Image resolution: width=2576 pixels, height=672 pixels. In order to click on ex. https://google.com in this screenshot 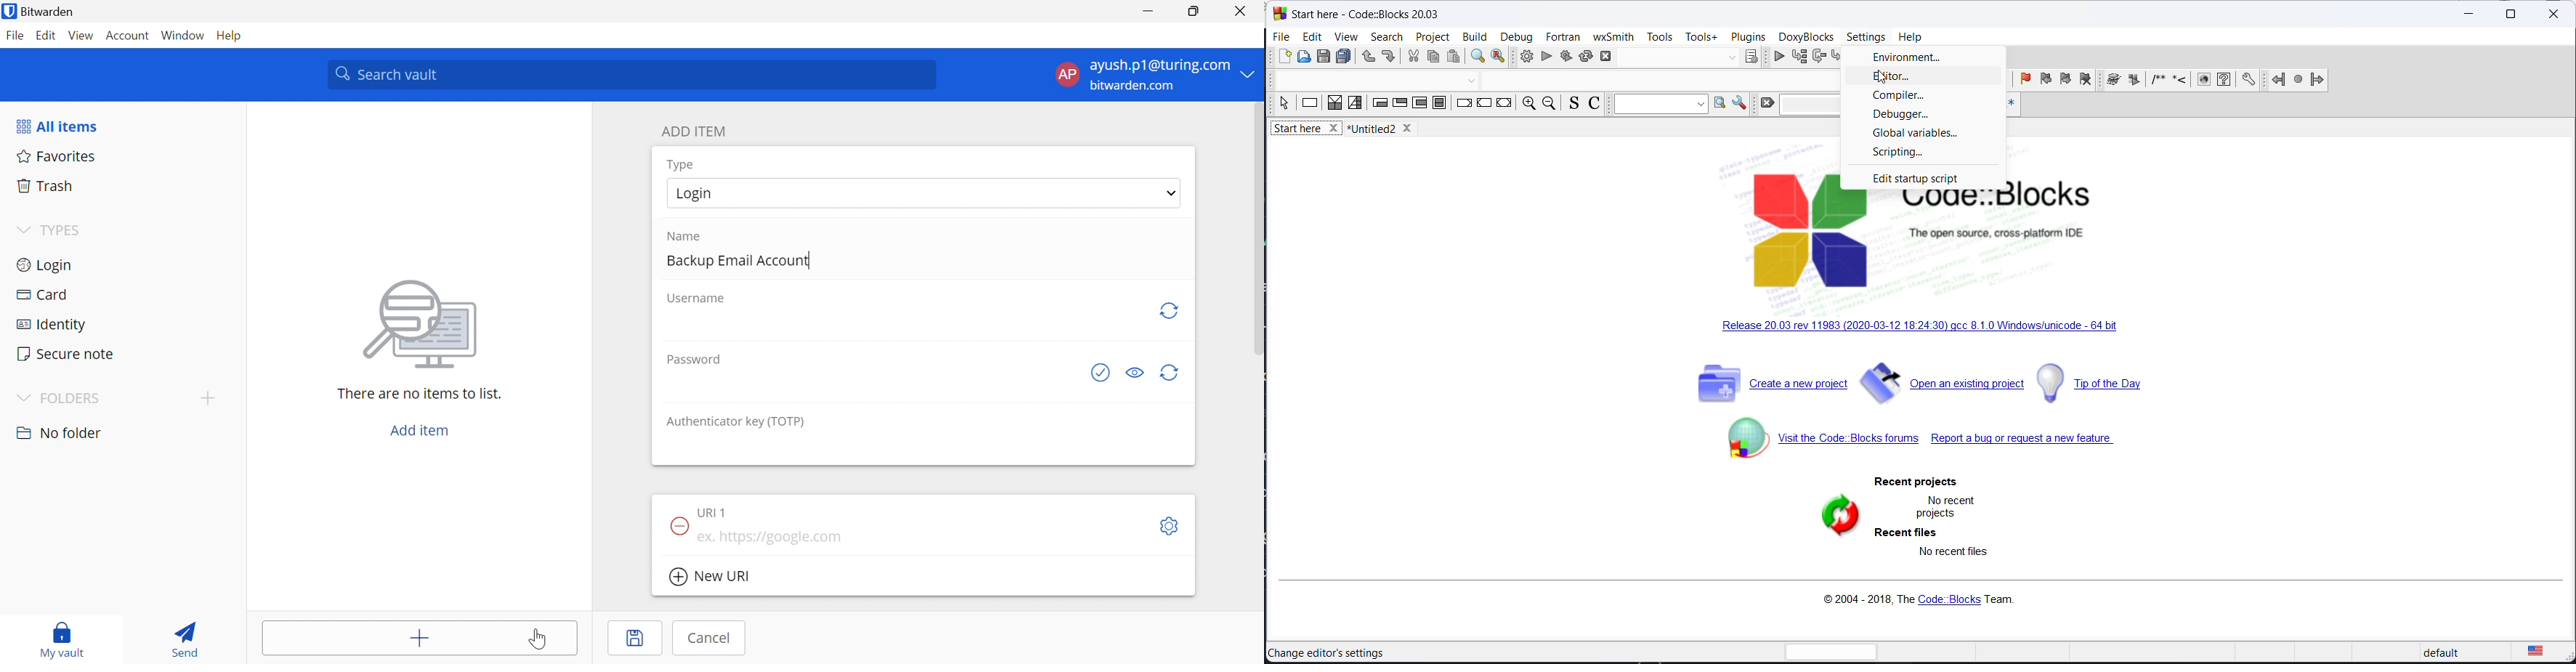, I will do `click(770, 537)`.